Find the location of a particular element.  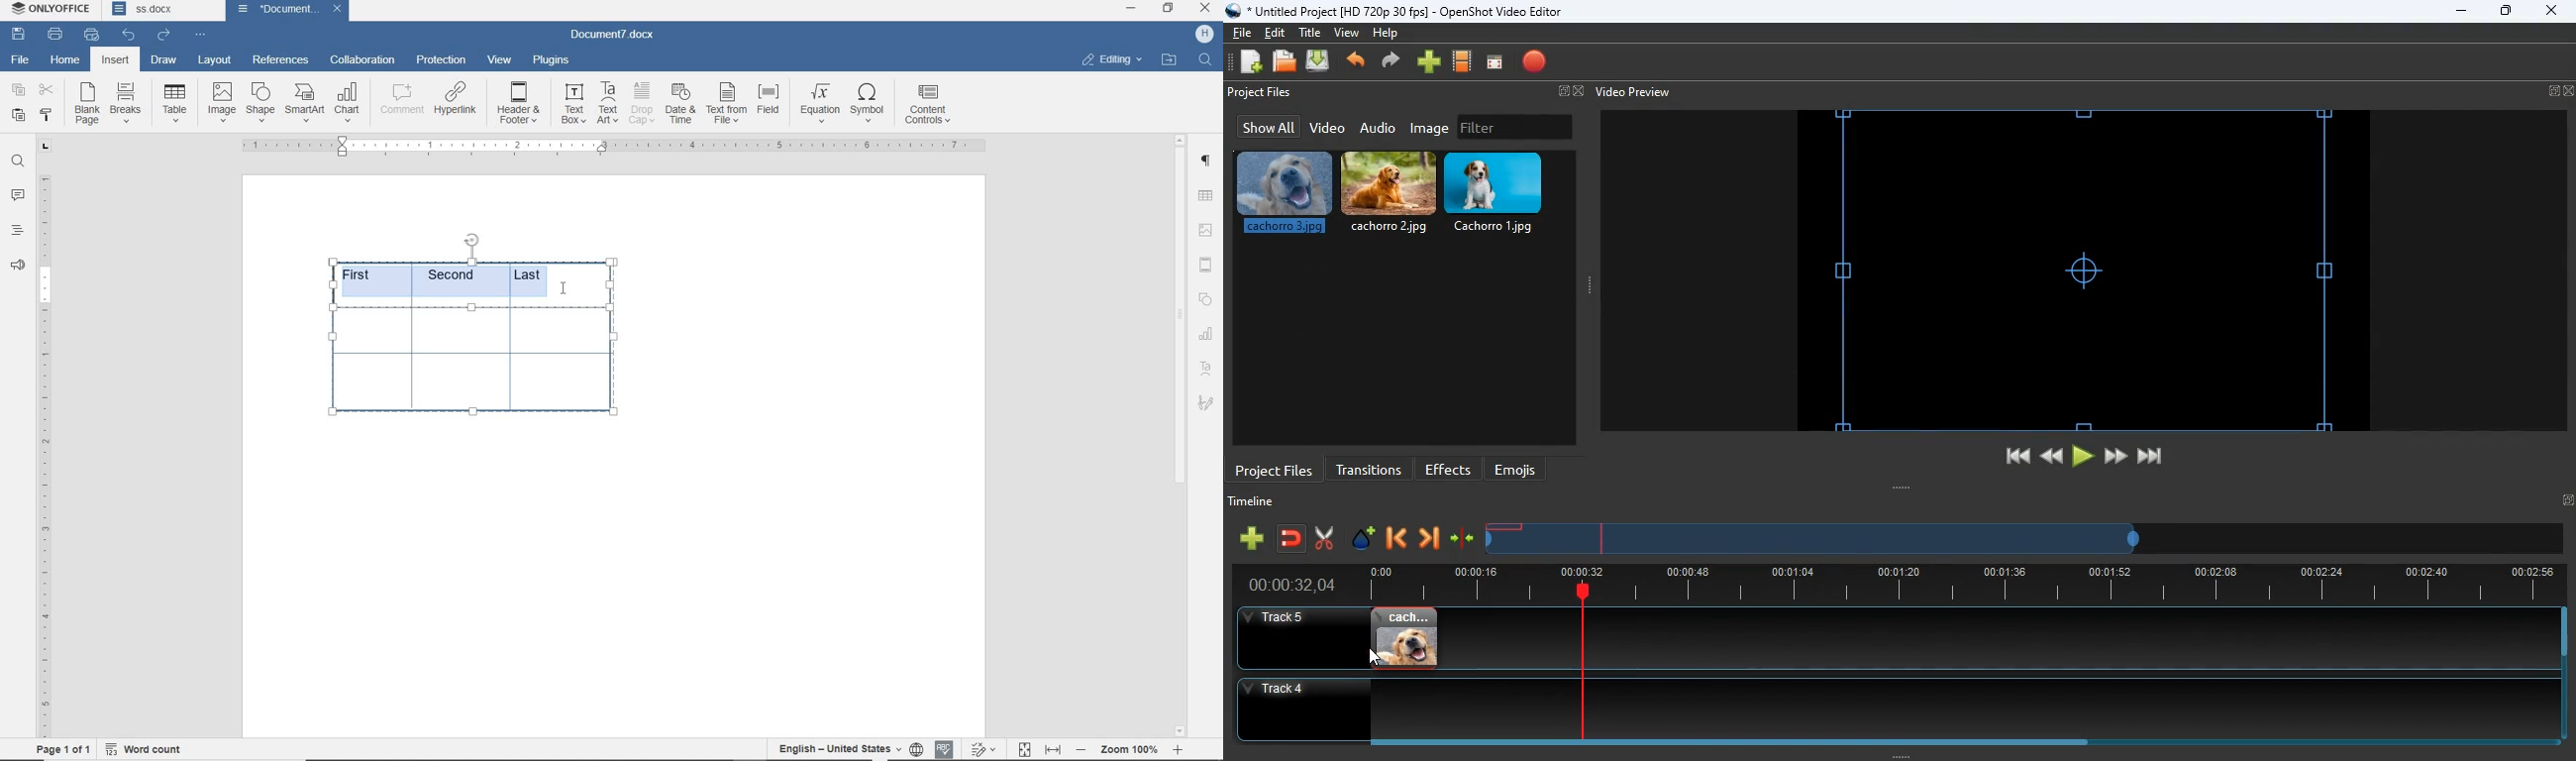

edit is located at coordinates (1278, 33).